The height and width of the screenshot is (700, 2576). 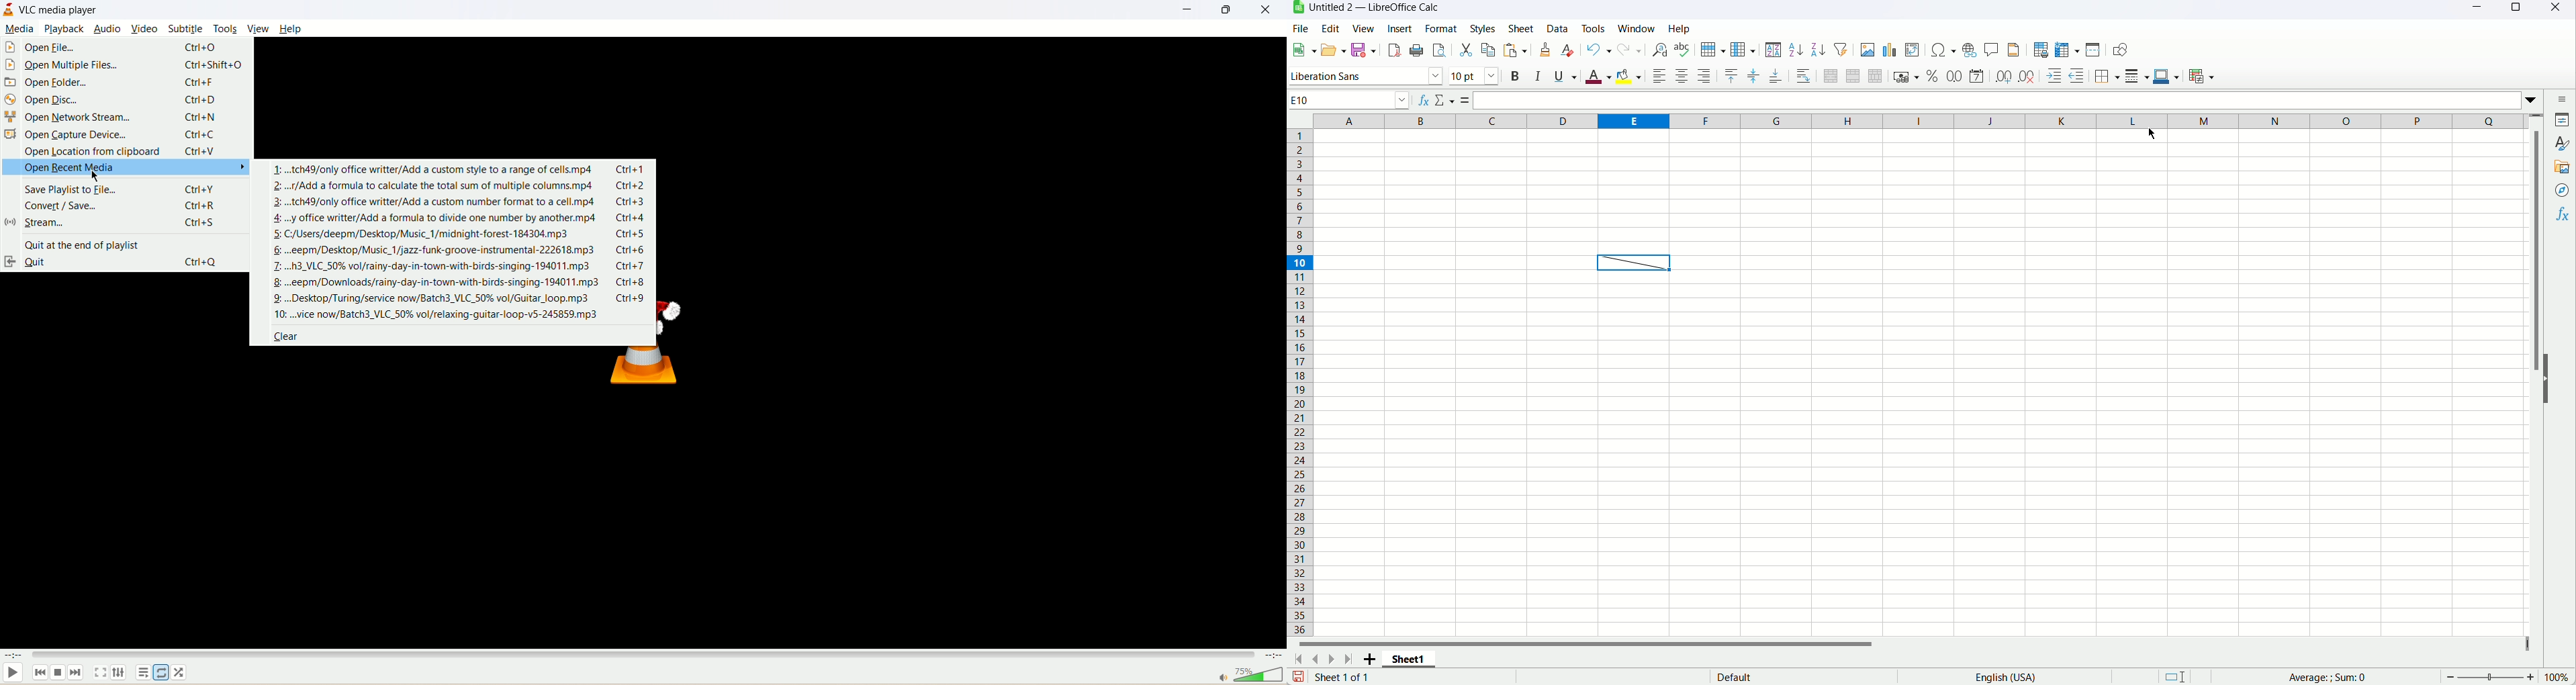 What do you see at coordinates (2002, 75) in the screenshot?
I see `Add decimal place` at bounding box center [2002, 75].